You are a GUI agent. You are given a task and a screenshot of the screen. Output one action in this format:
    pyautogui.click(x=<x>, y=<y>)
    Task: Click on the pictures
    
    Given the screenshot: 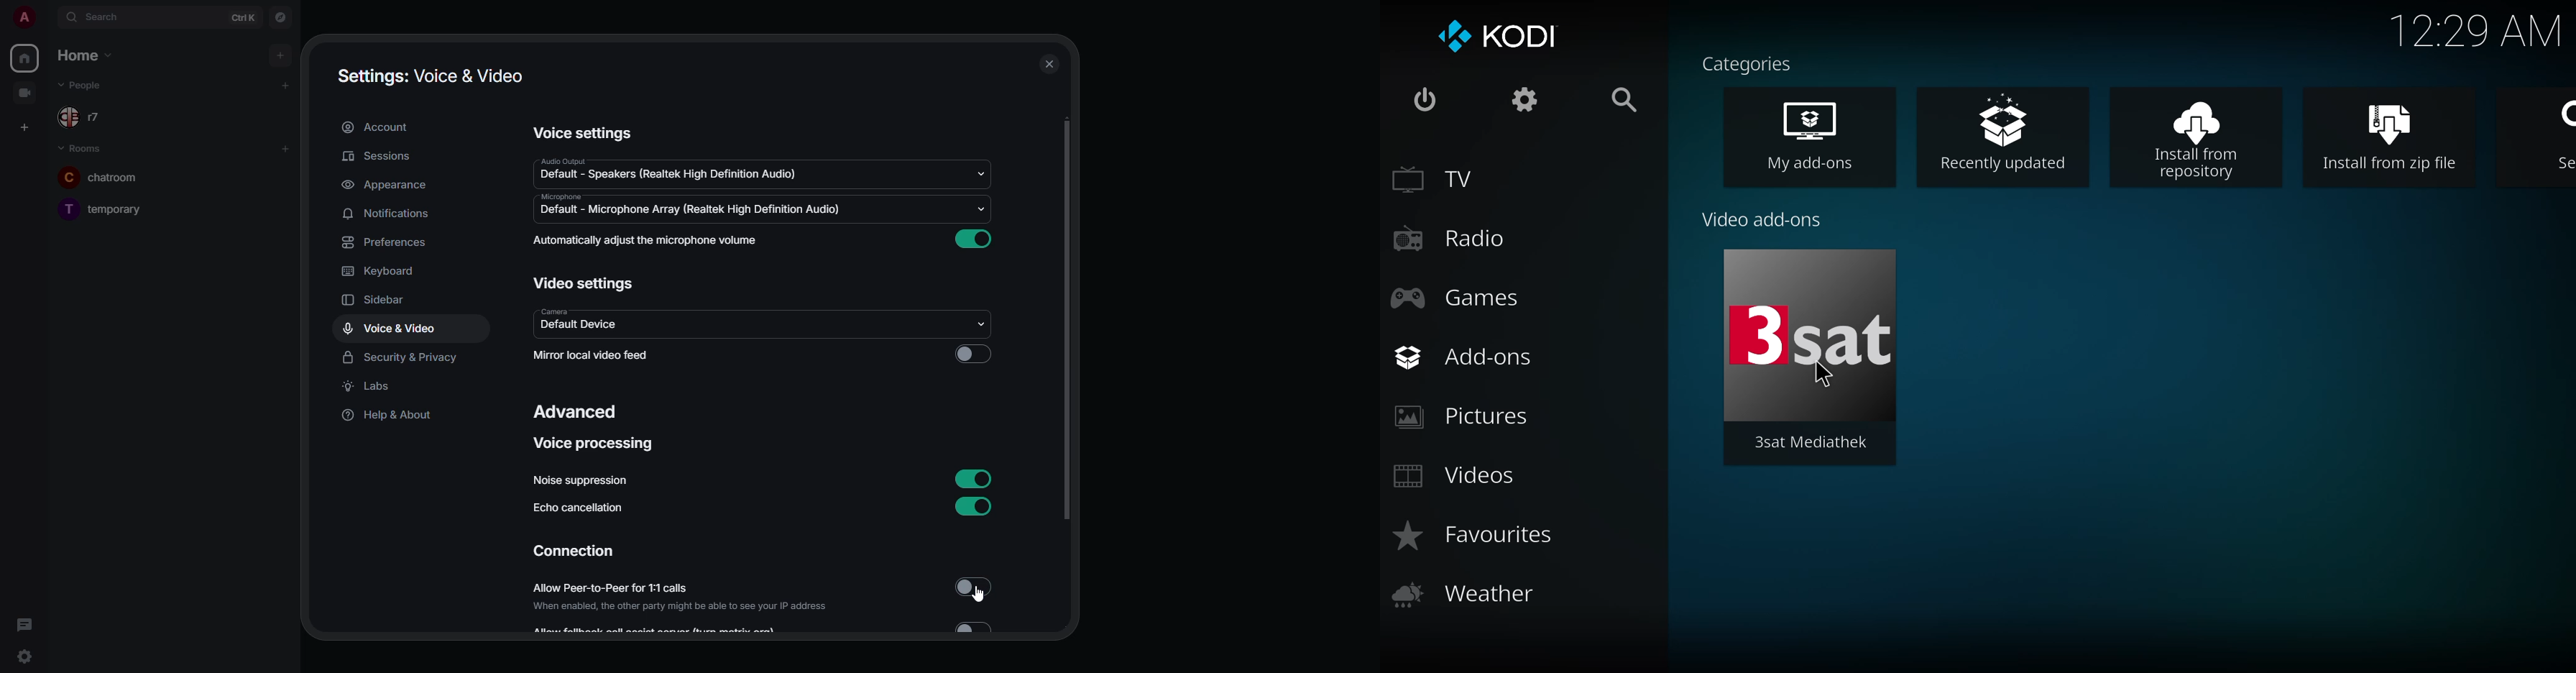 What is the action you would take?
    pyautogui.click(x=1471, y=416)
    